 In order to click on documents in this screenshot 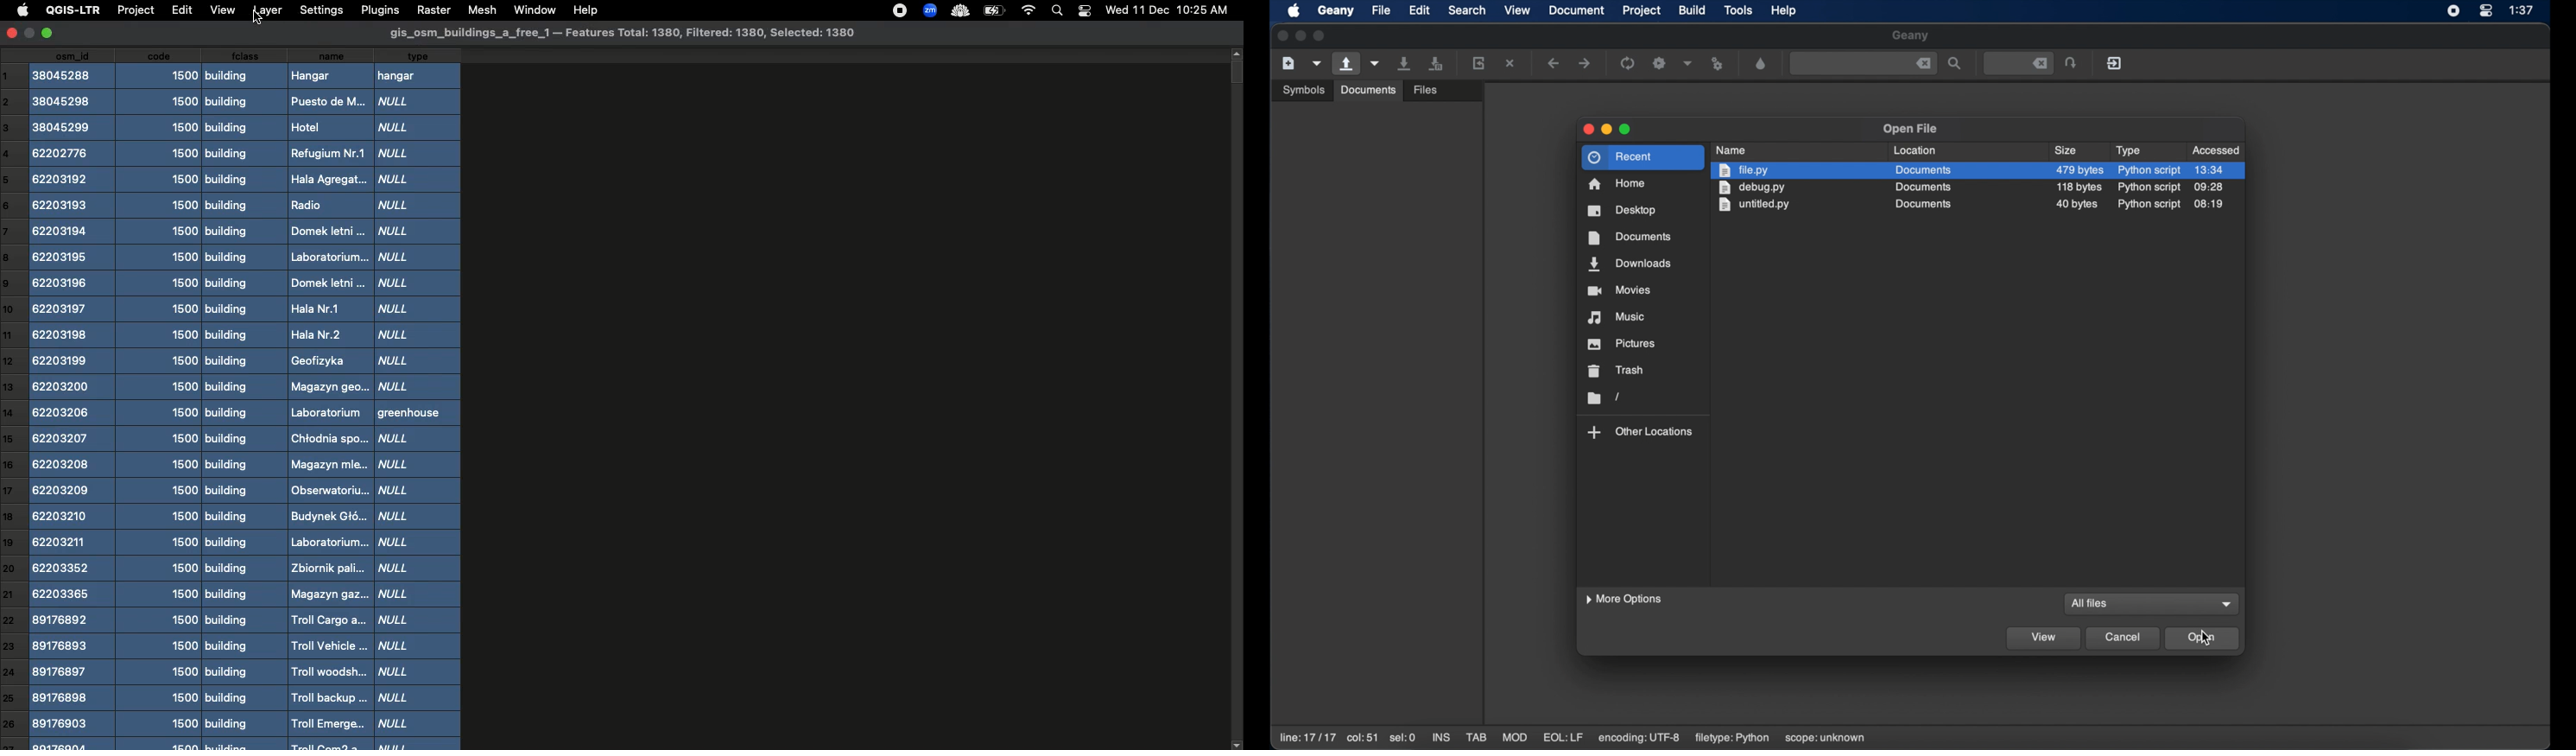, I will do `click(1628, 238)`.